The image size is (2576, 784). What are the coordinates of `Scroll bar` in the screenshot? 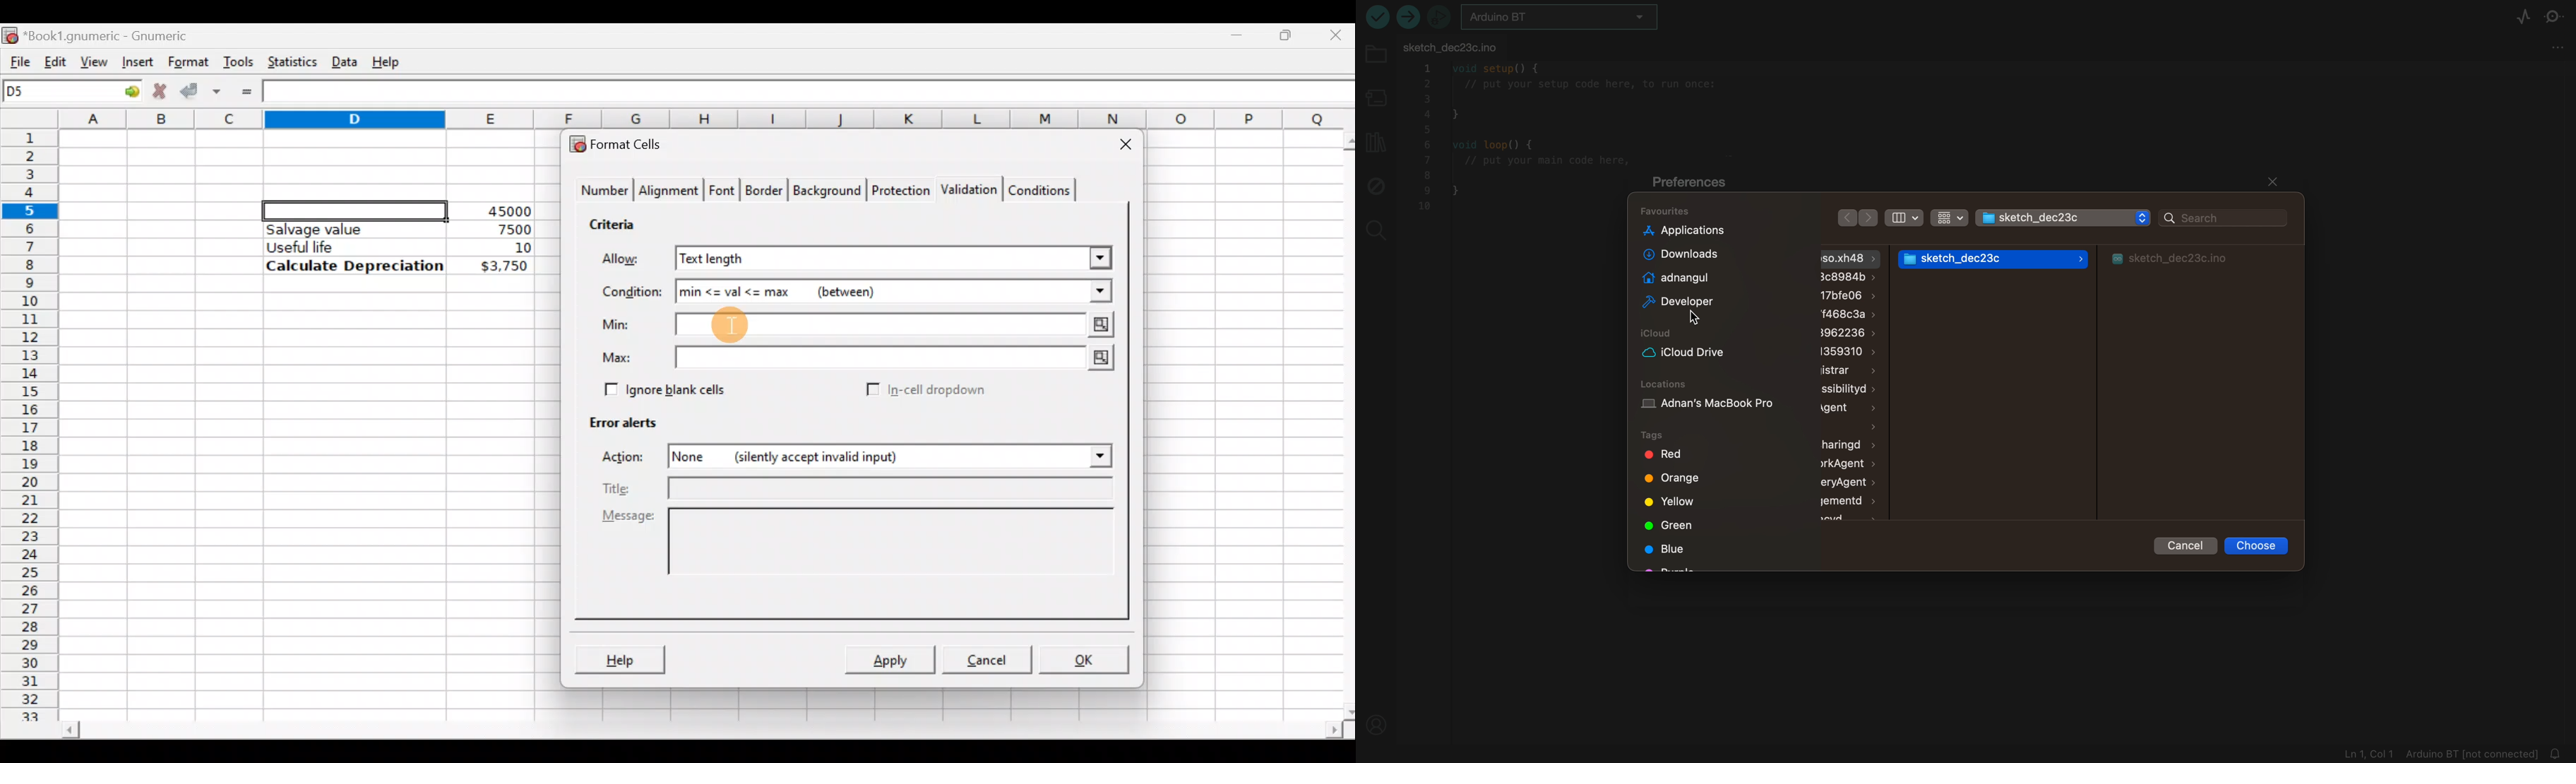 It's located at (1340, 423).